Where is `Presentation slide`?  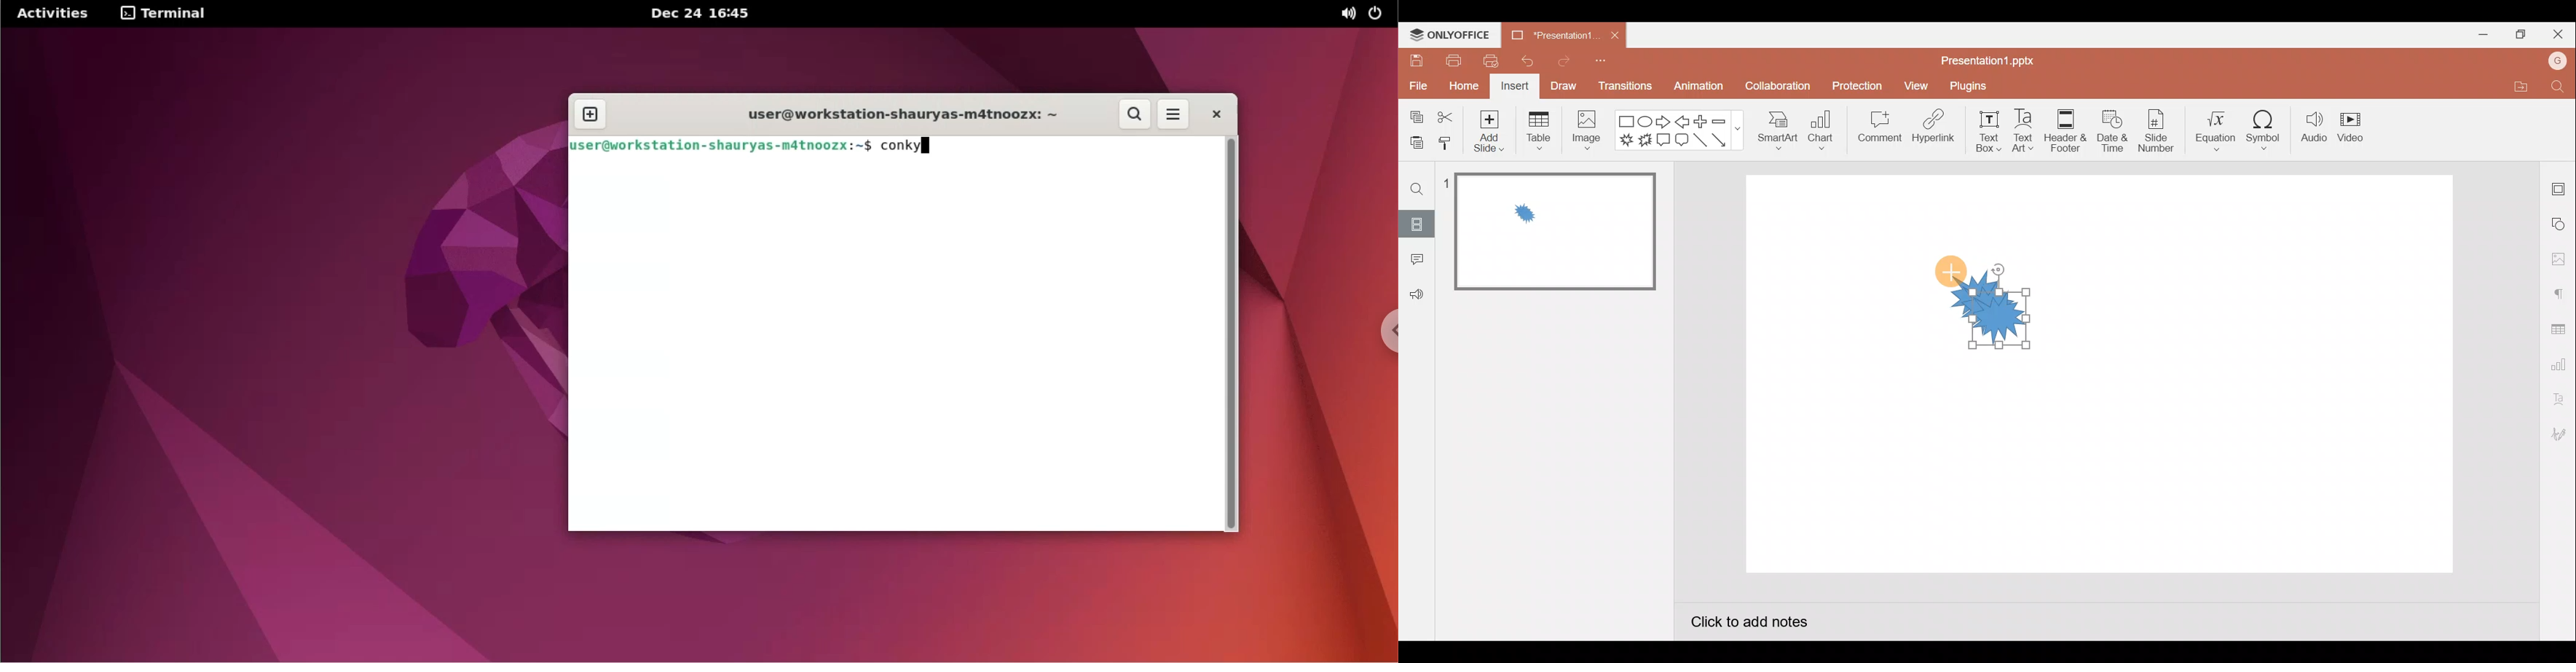
Presentation slide is located at coordinates (2256, 378).